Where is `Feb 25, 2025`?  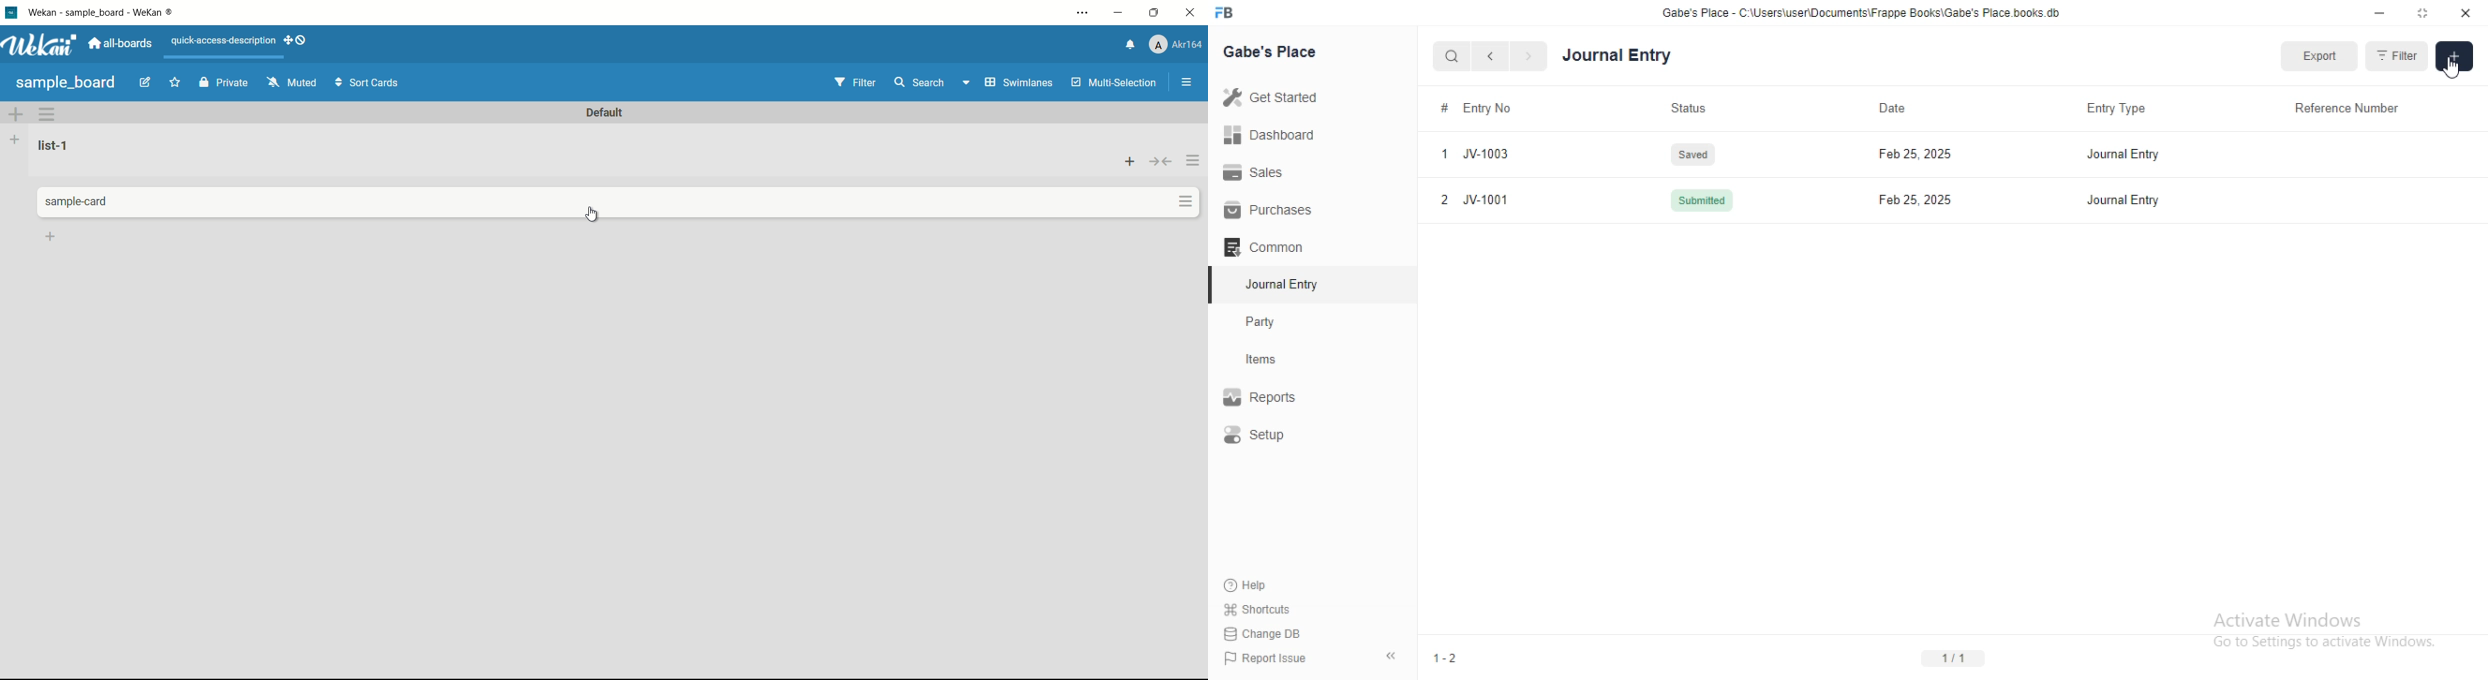 Feb 25, 2025 is located at coordinates (1915, 153).